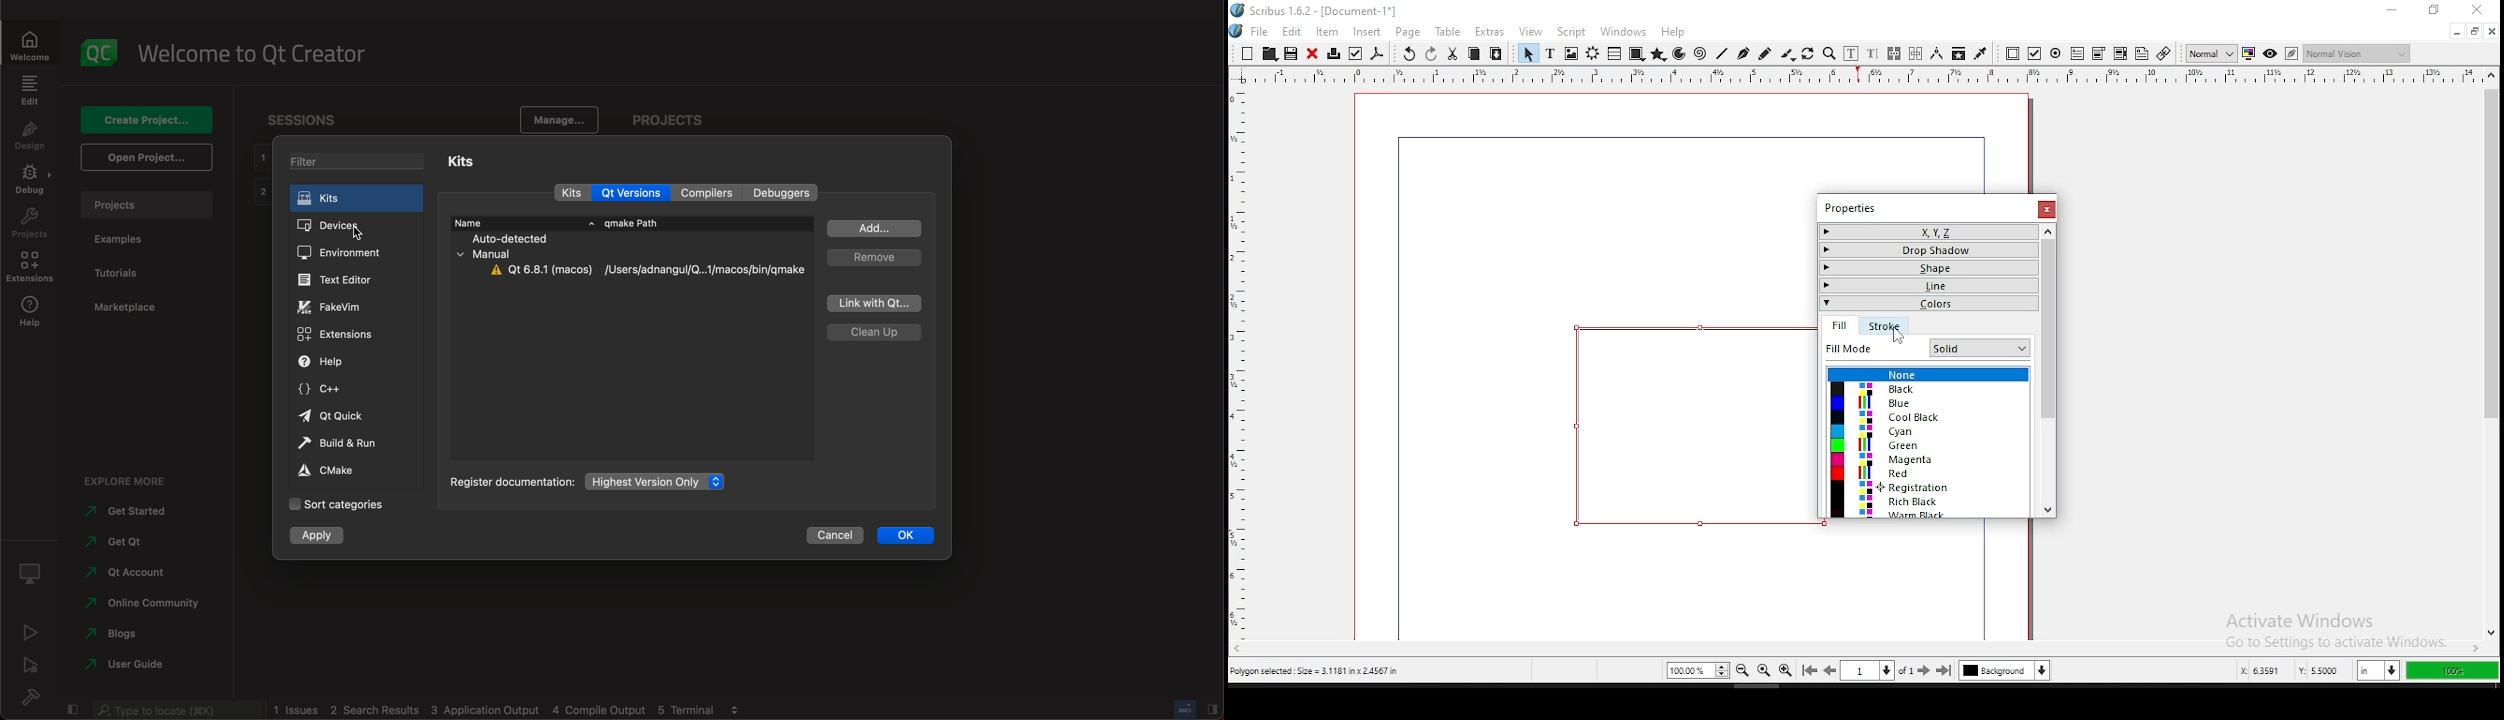  I want to click on page, so click(1407, 32).